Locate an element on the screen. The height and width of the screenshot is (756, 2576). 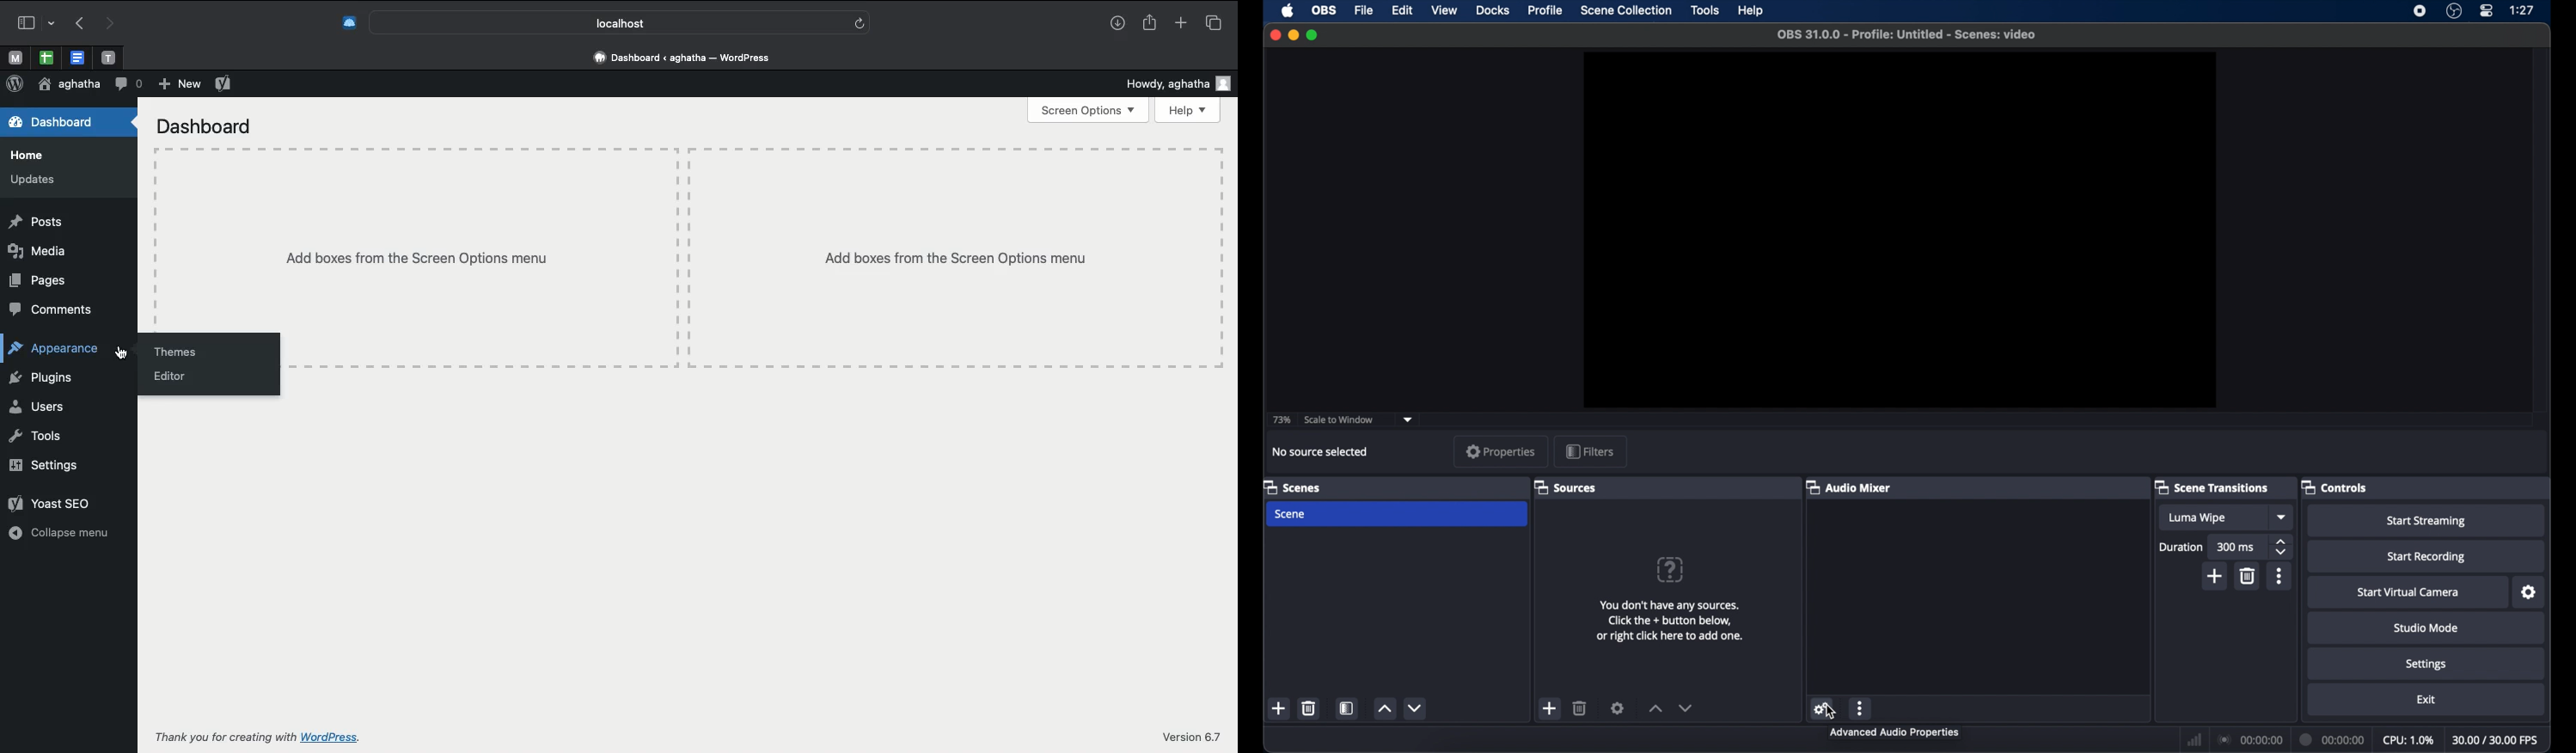
file name is located at coordinates (1908, 35).